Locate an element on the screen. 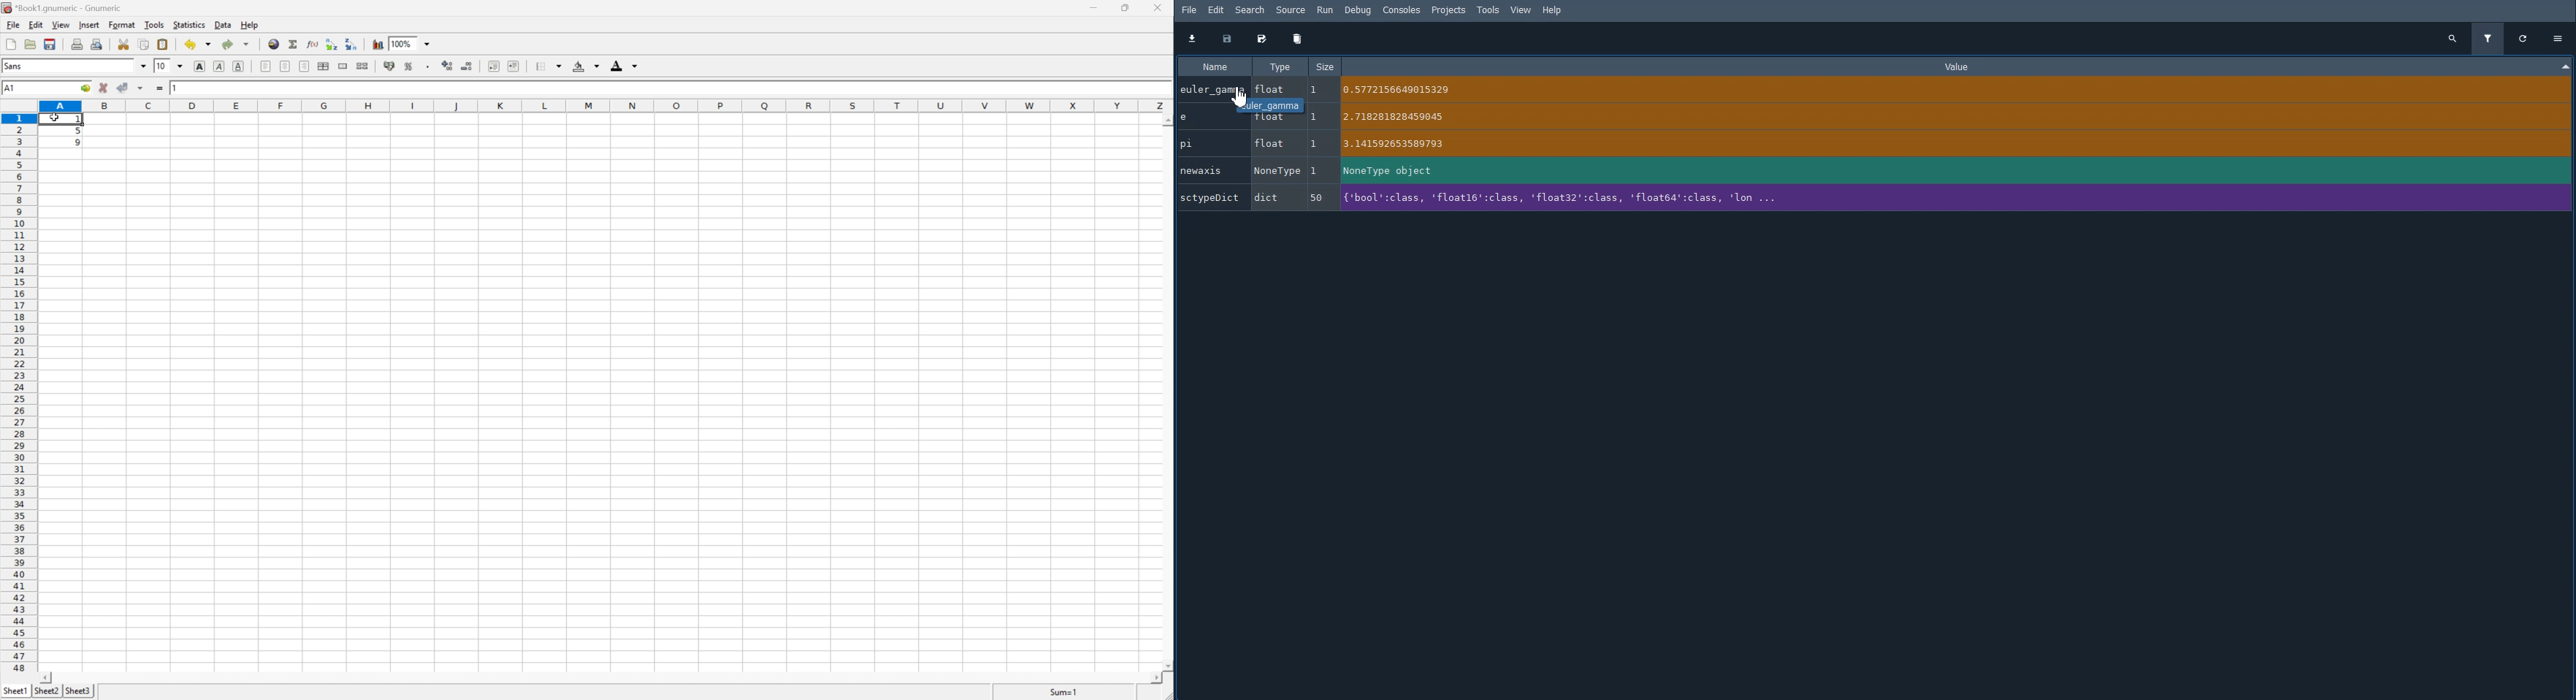 This screenshot has width=2576, height=700. close is located at coordinates (1163, 7).